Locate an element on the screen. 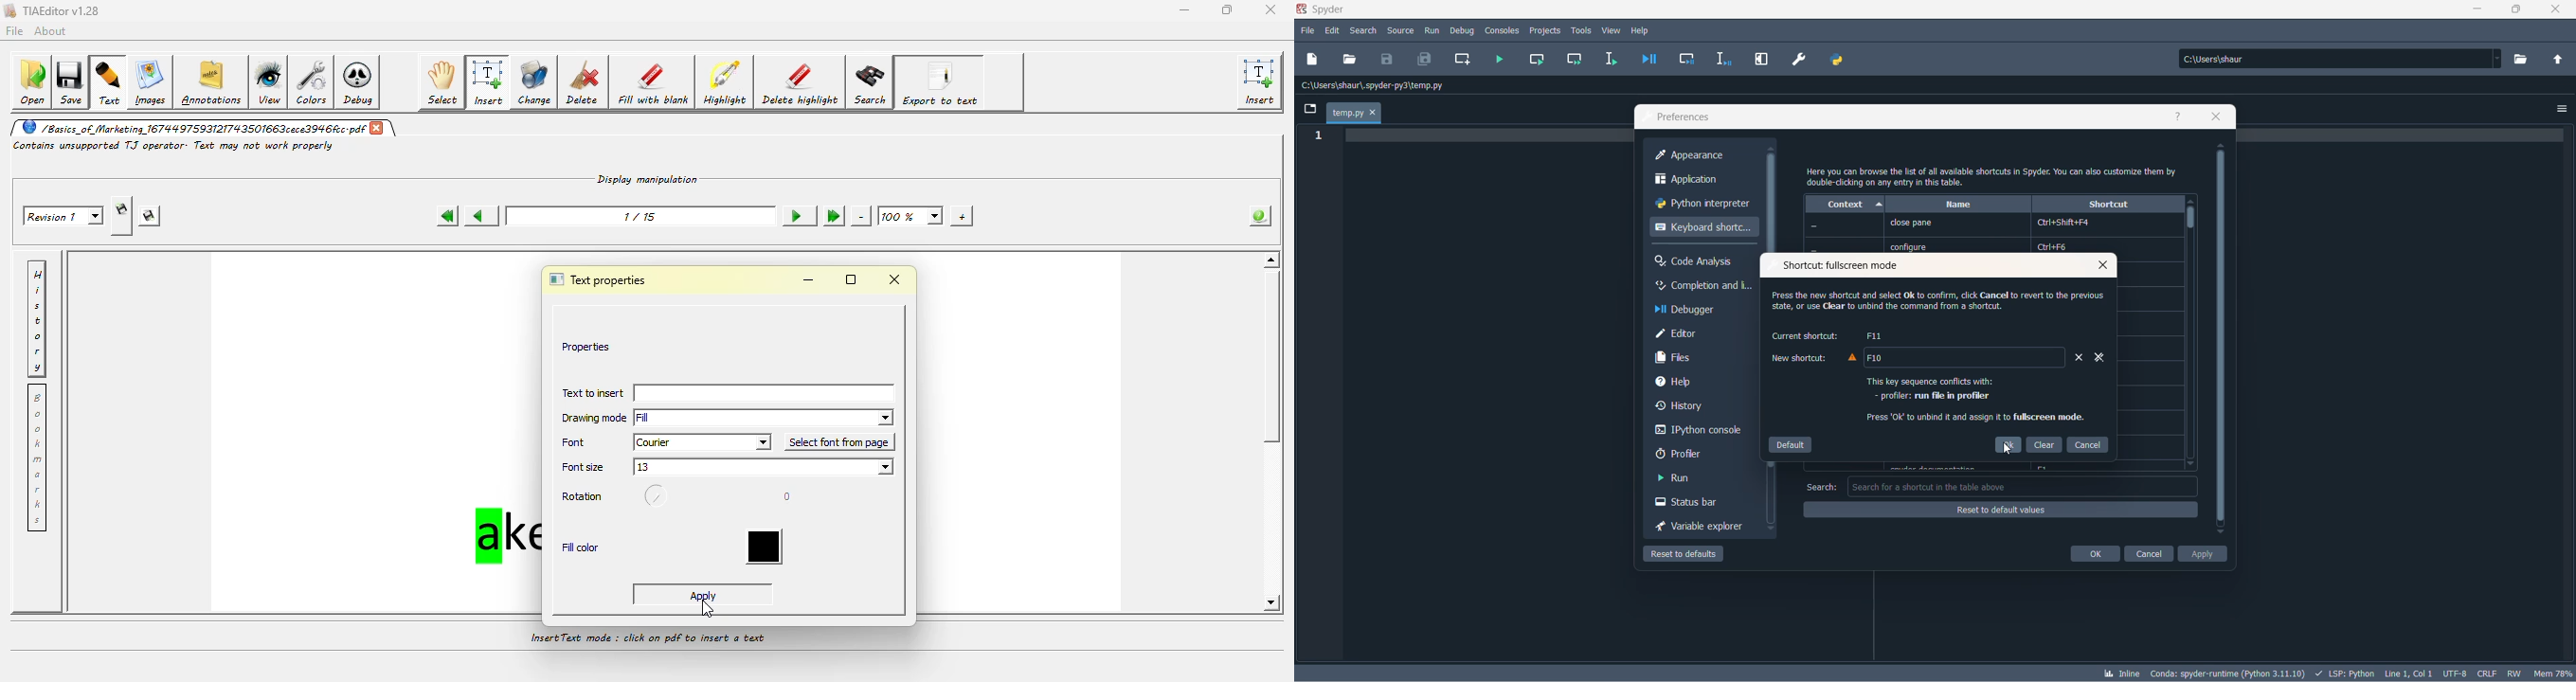 The height and width of the screenshot is (700, 2576). scrollbar is located at coordinates (2220, 339).